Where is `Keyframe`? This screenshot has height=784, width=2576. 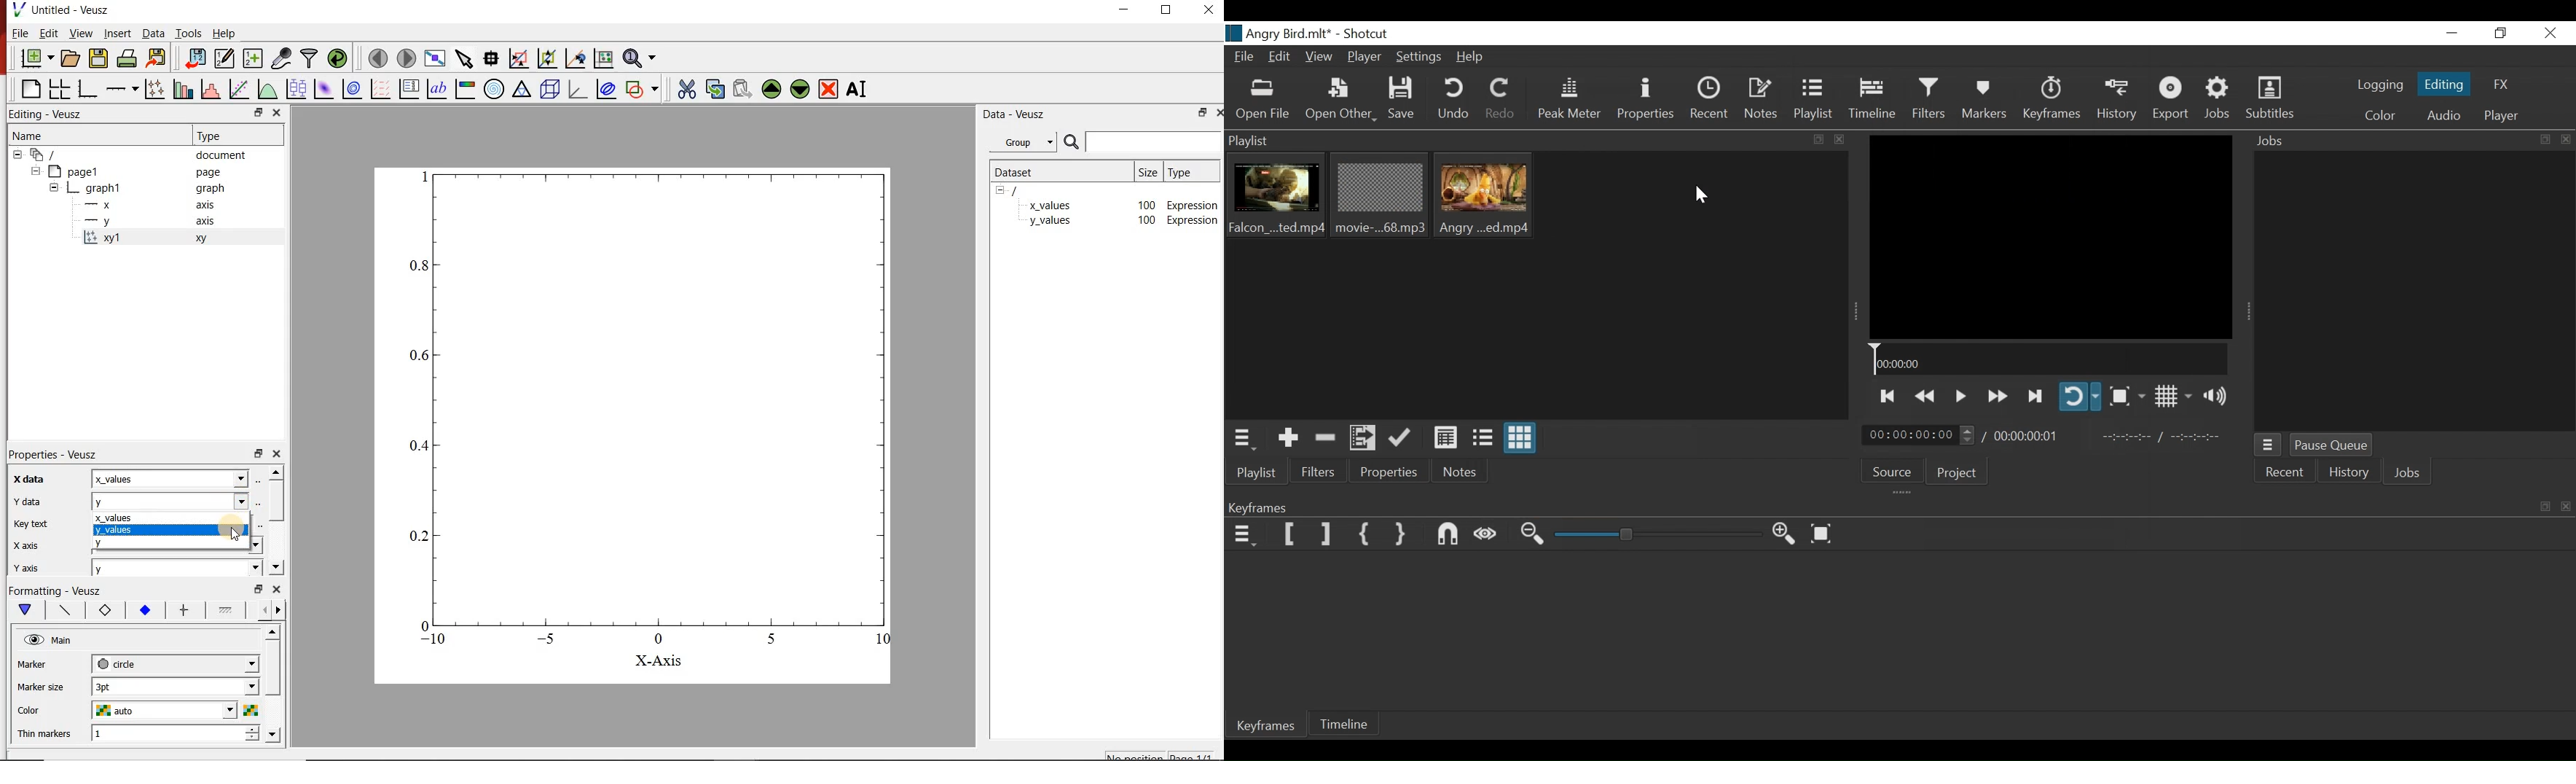 Keyframe is located at coordinates (1263, 726).